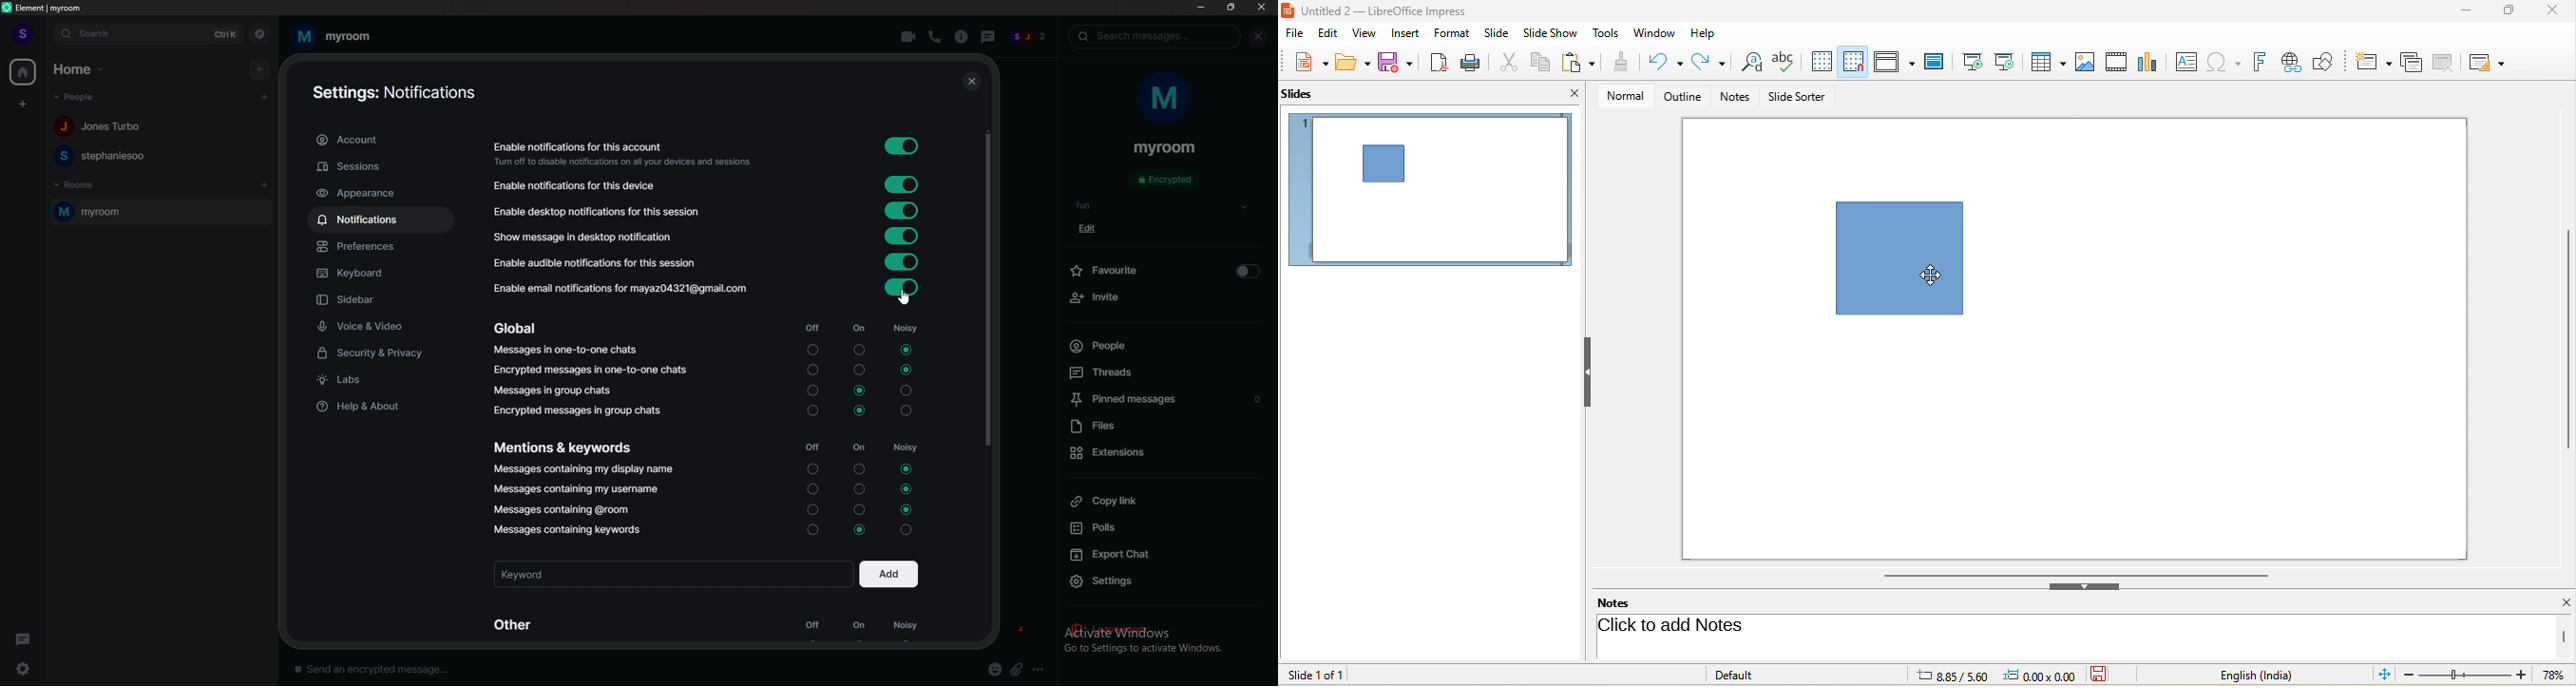  I want to click on people, so click(103, 127).